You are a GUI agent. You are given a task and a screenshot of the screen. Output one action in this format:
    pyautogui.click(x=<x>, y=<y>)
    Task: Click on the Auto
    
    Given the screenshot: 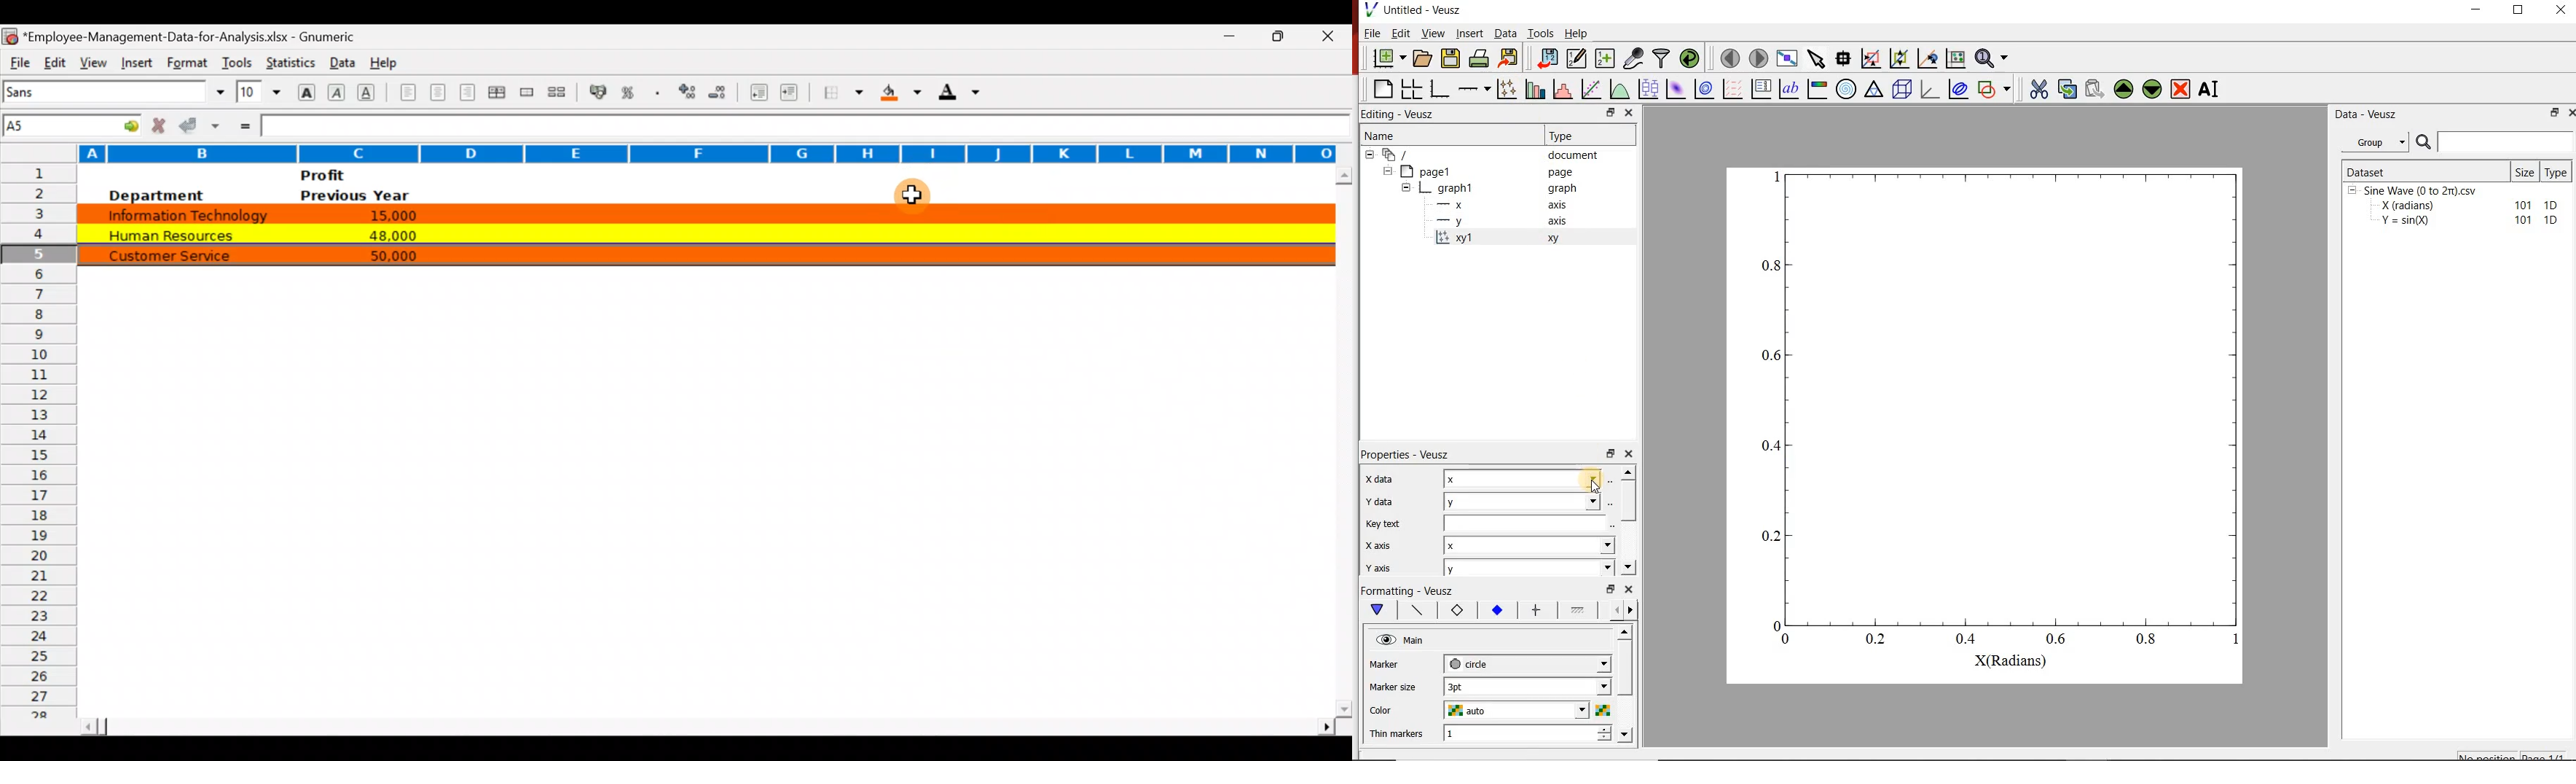 What is the action you would take?
    pyautogui.click(x=1526, y=523)
    